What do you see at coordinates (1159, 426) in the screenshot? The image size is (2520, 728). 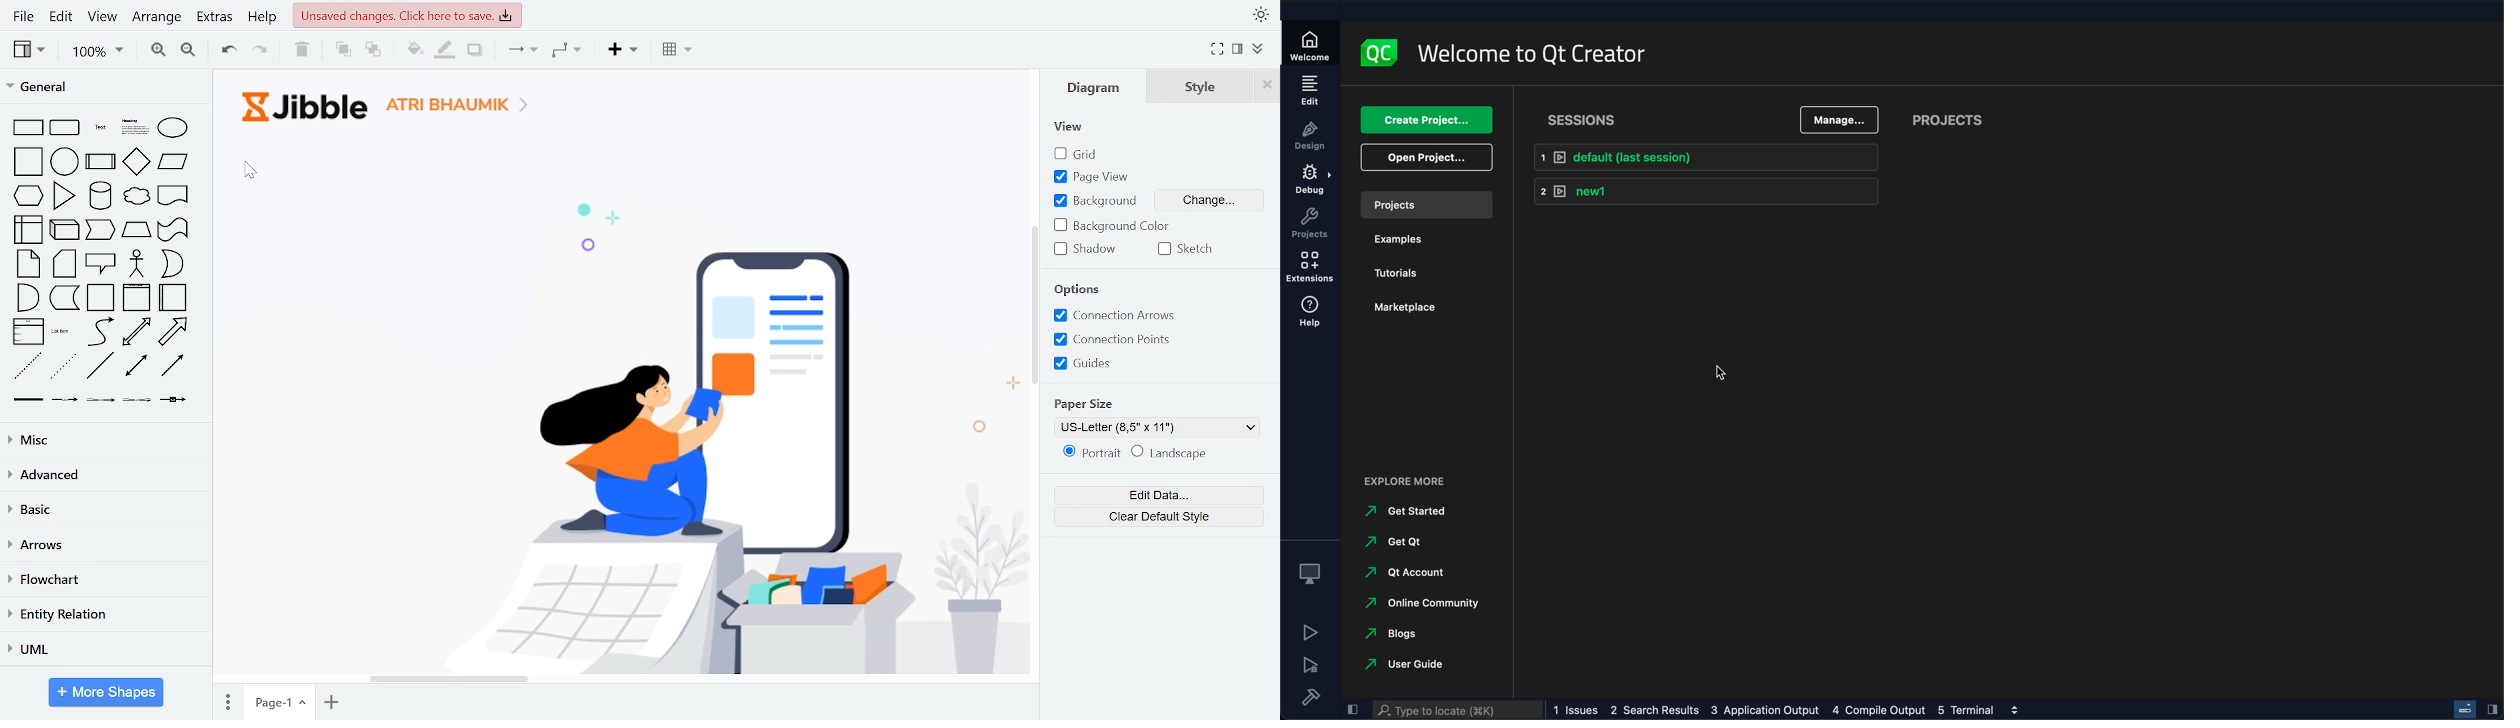 I see `current paper size` at bounding box center [1159, 426].